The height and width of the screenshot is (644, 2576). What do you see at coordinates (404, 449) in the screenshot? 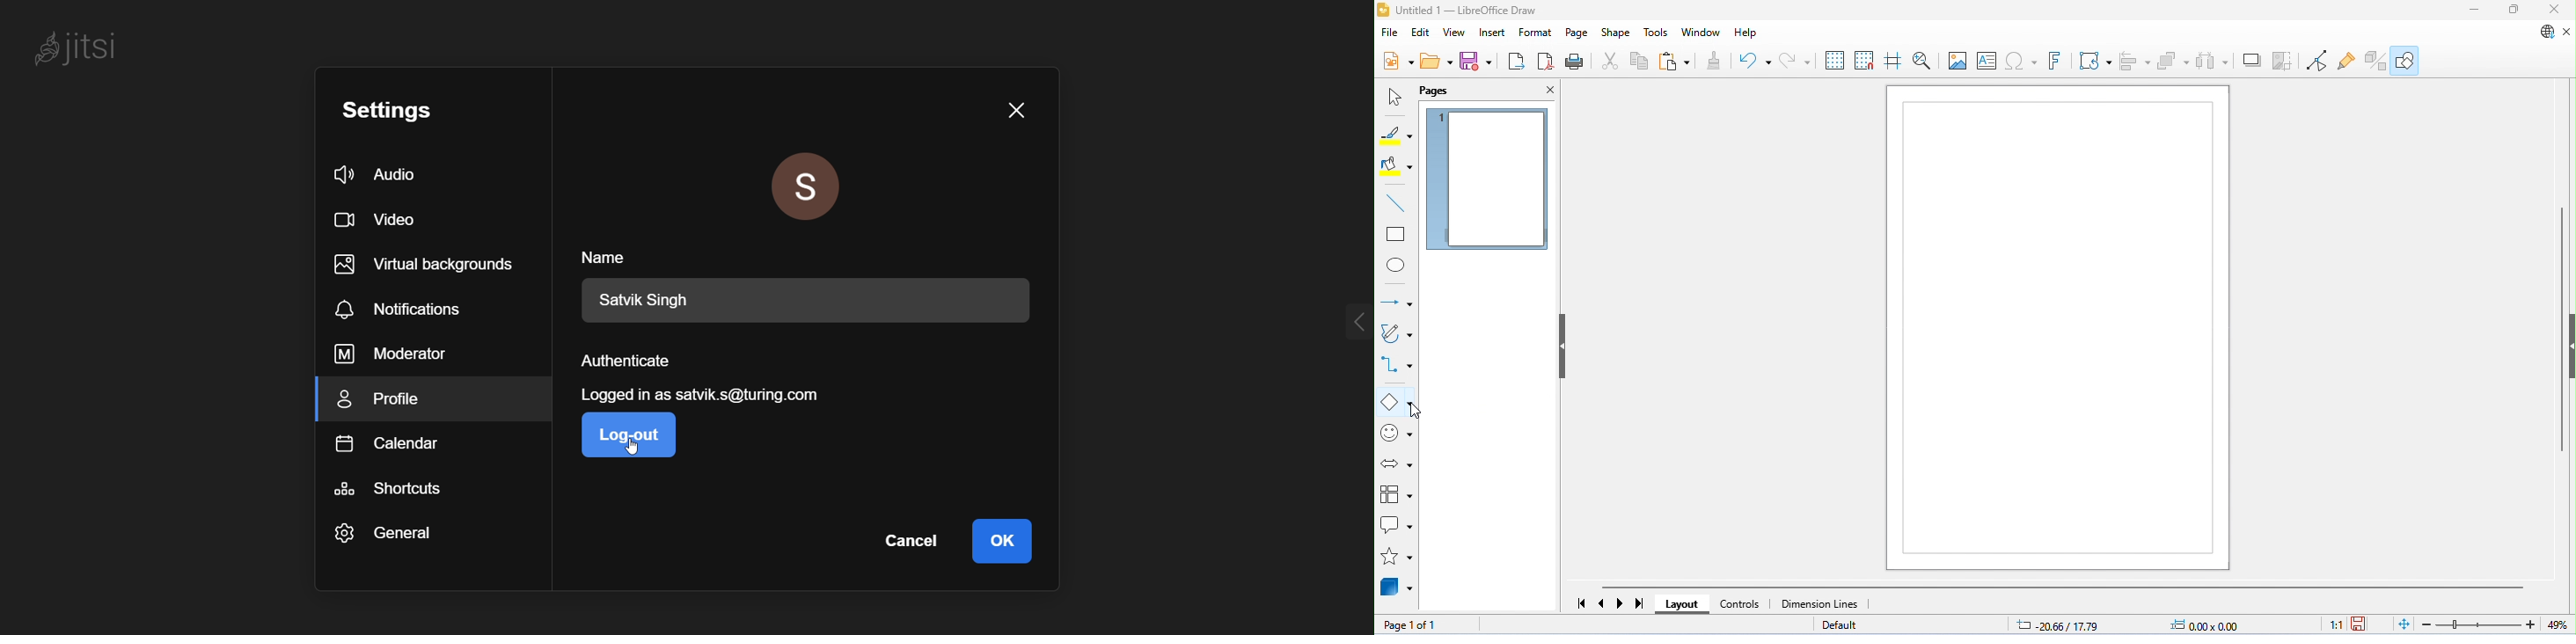
I see `calendar` at bounding box center [404, 449].